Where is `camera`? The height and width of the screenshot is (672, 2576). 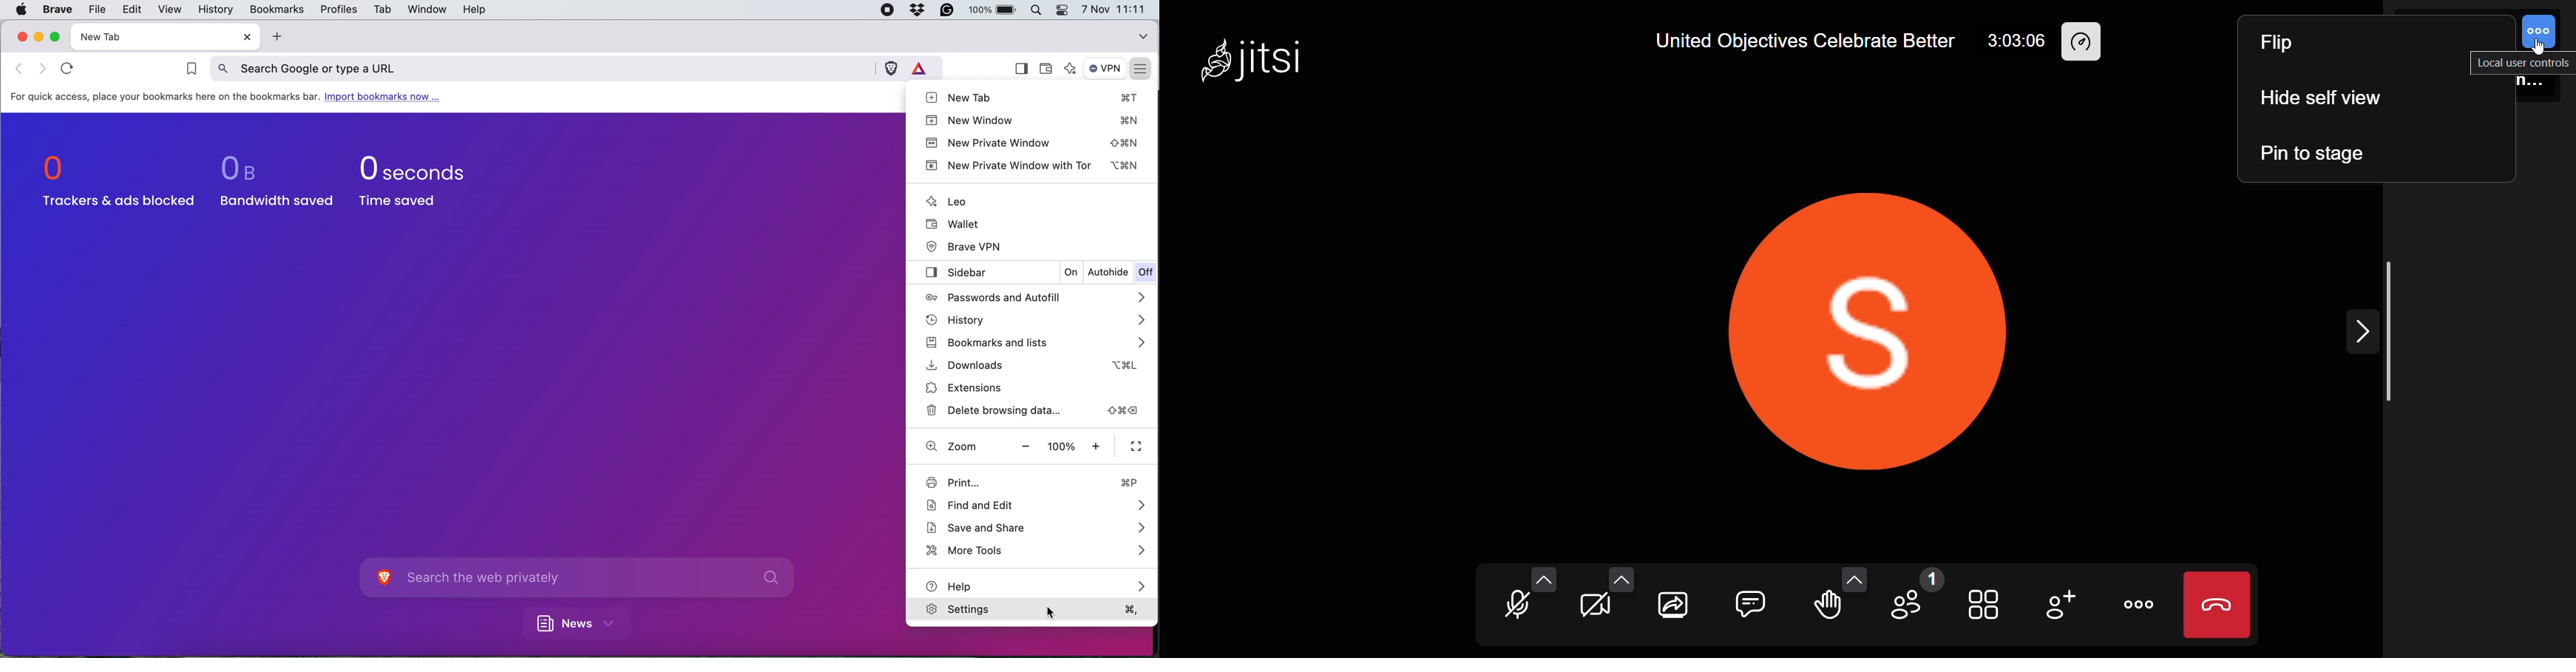
camera is located at coordinates (1596, 607).